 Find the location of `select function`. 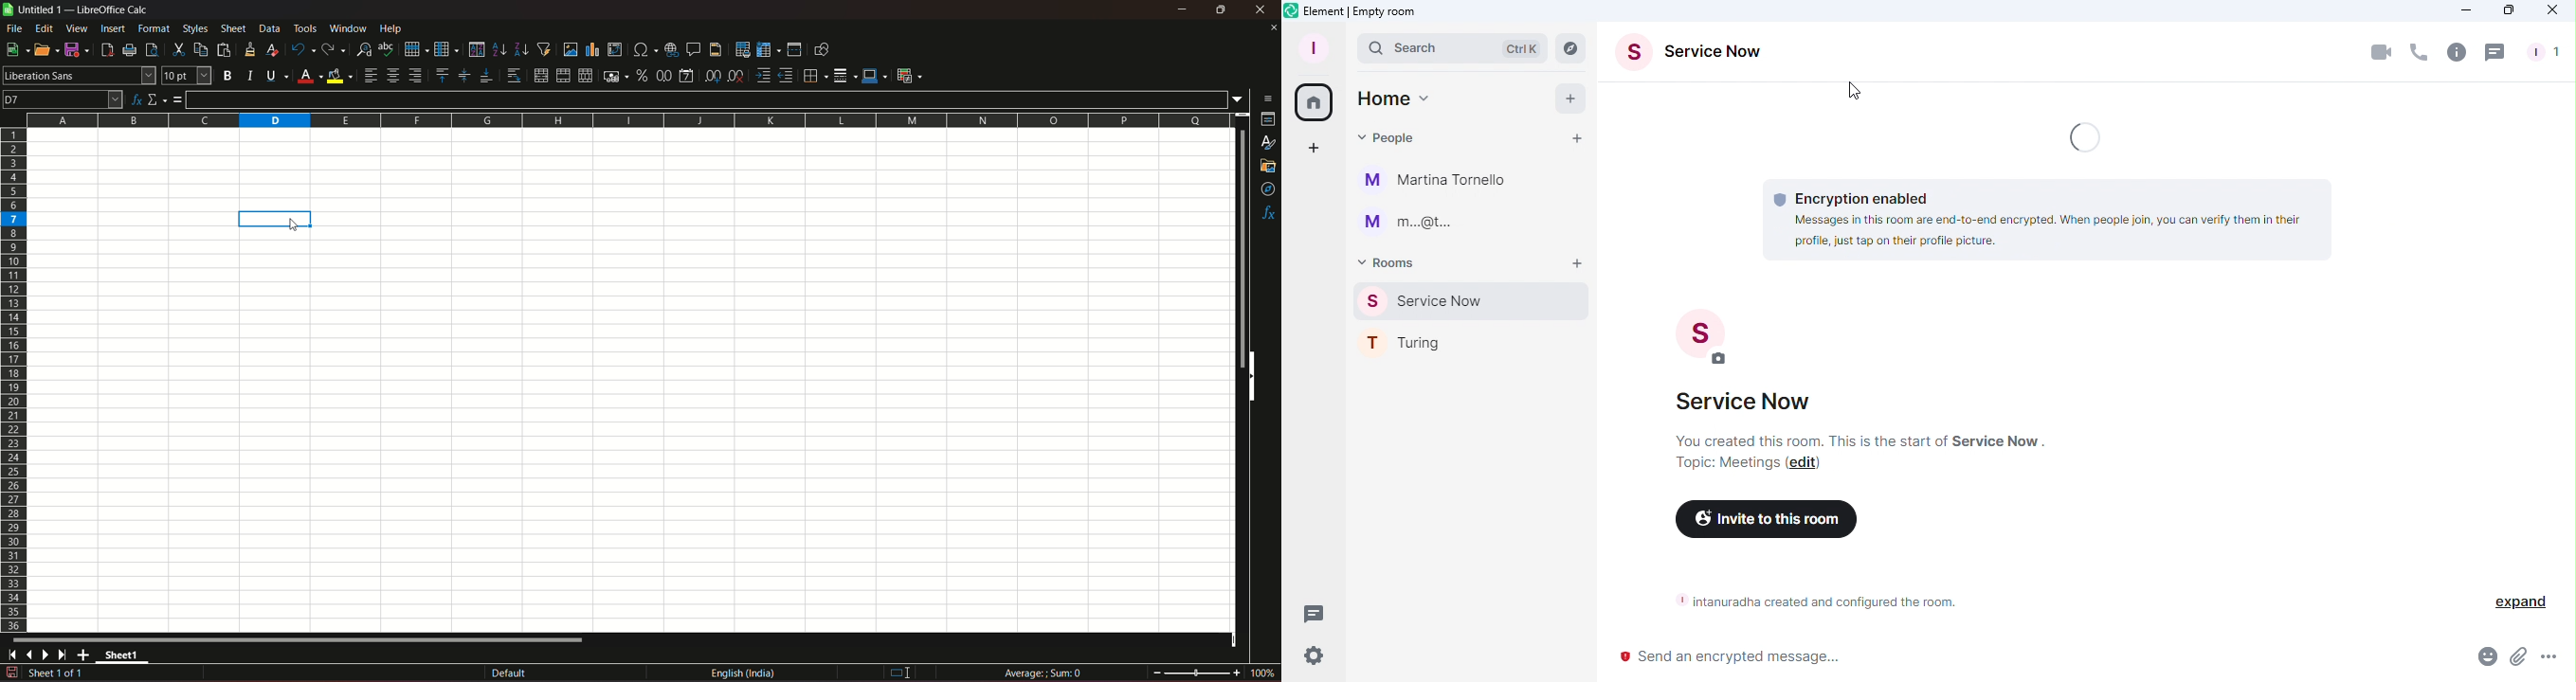

select function is located at coordinates (158, 99).